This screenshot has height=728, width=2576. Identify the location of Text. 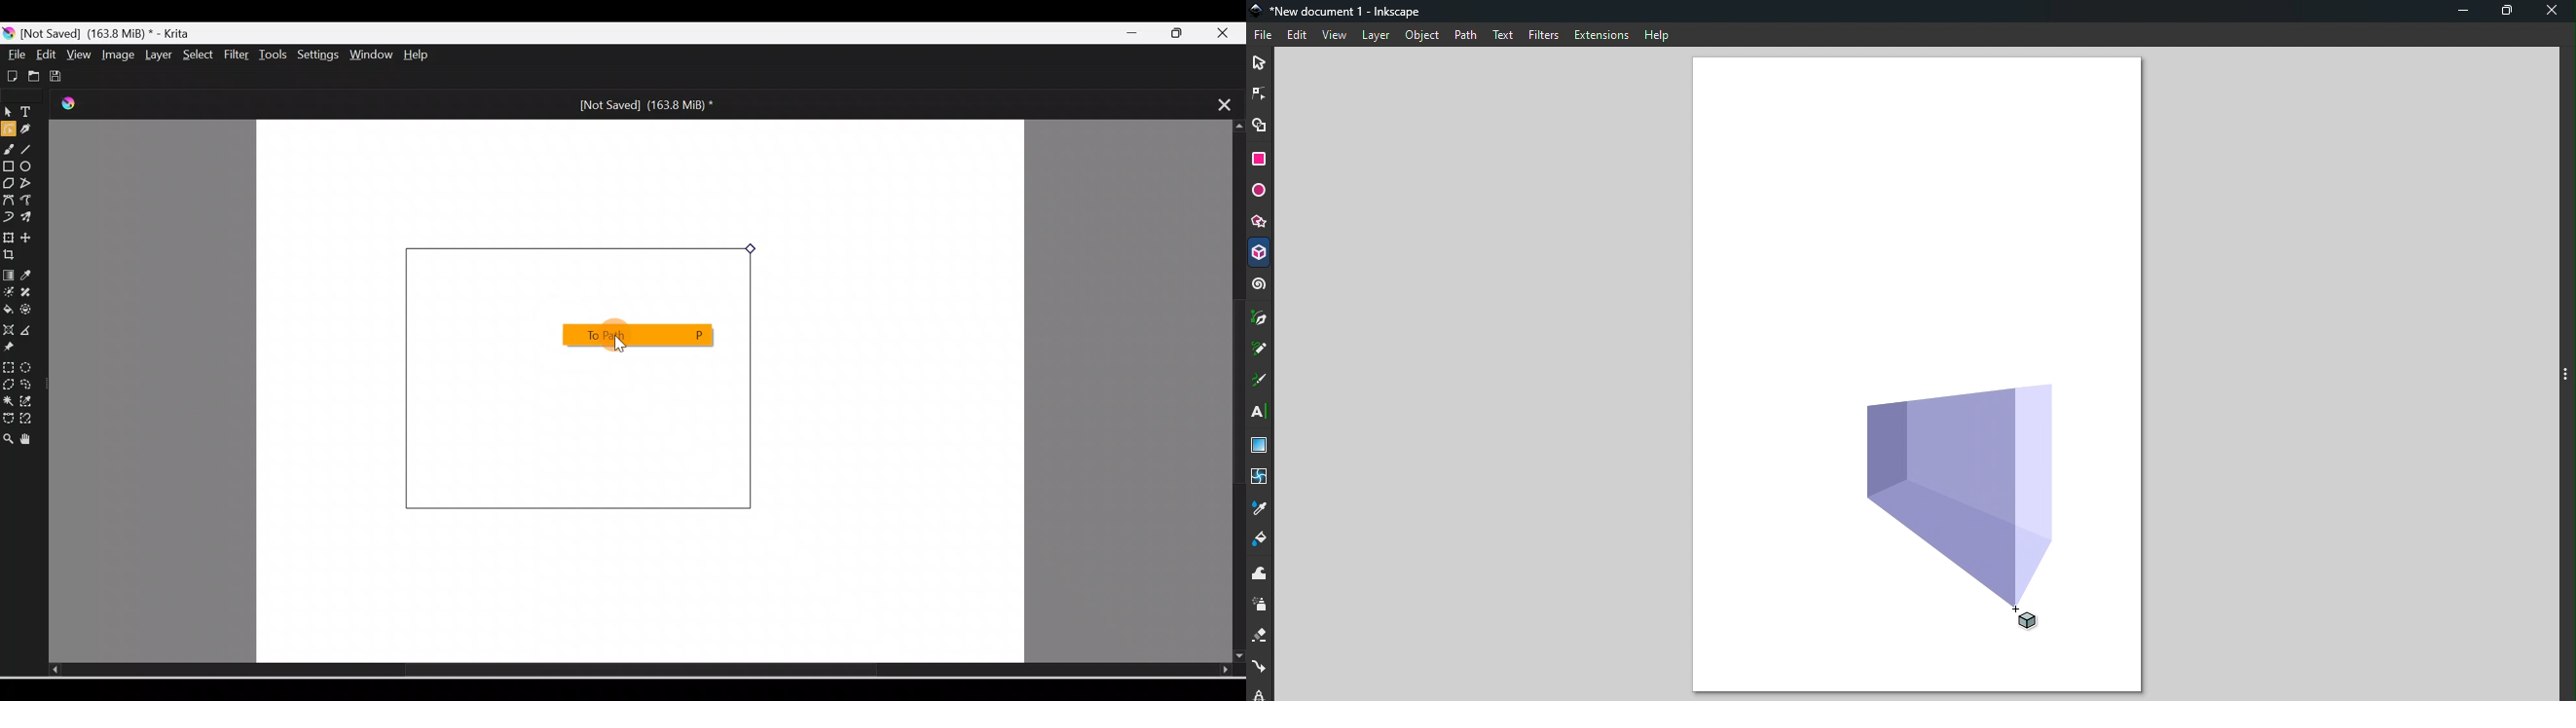
(1504, 36).